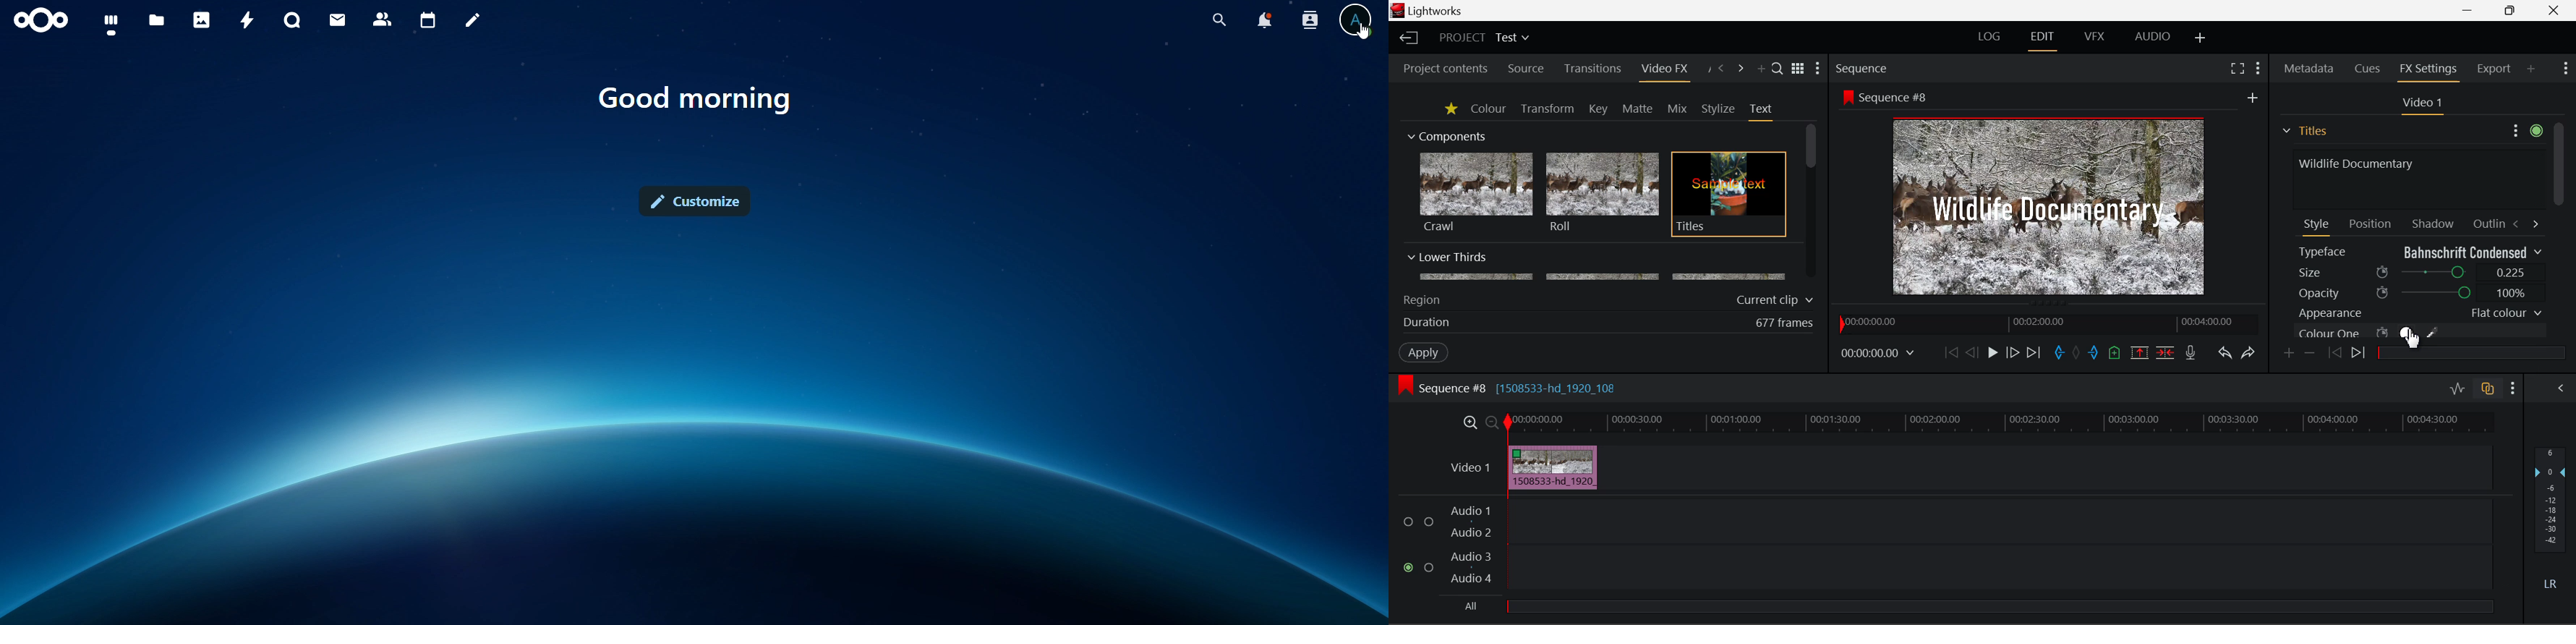 The width and height of the screenshot is (2576, 644). What do you see at coordinates (1785, 324) in the screenshot?
I see `677 frames` at bounding box center [1785, 324].